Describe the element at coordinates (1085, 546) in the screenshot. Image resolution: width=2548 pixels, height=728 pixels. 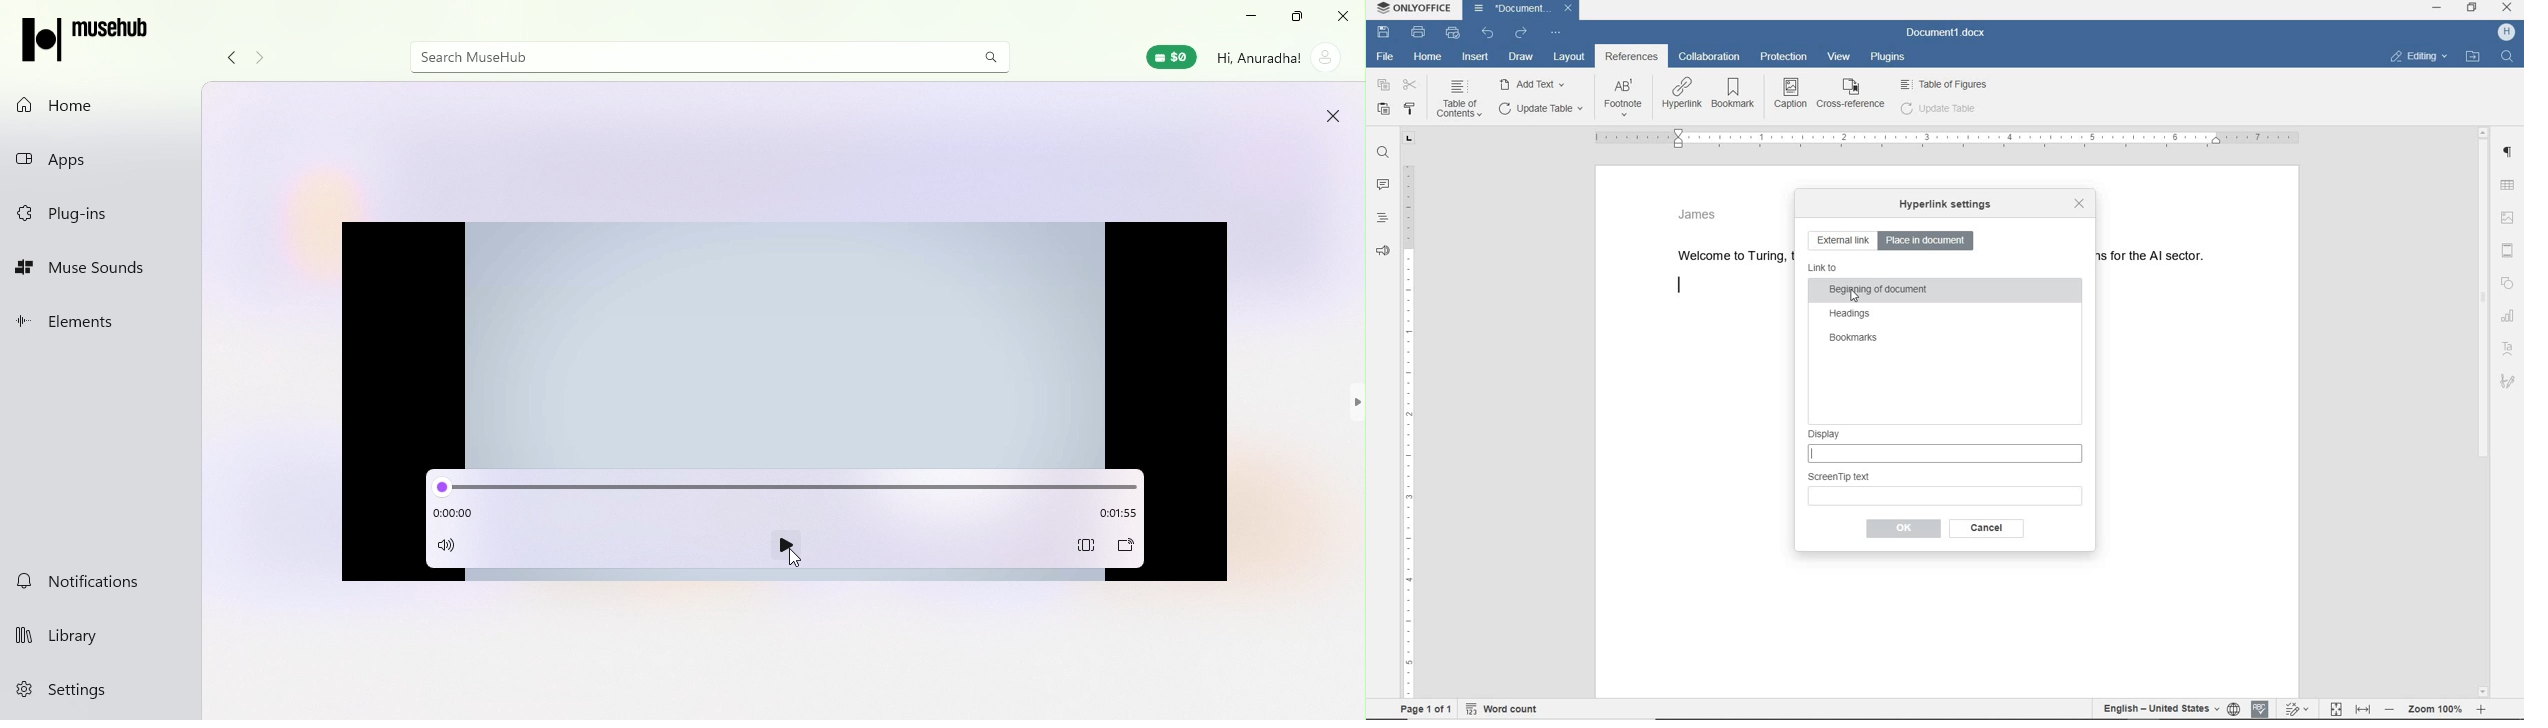
I see `Aspect ratio` at that location.